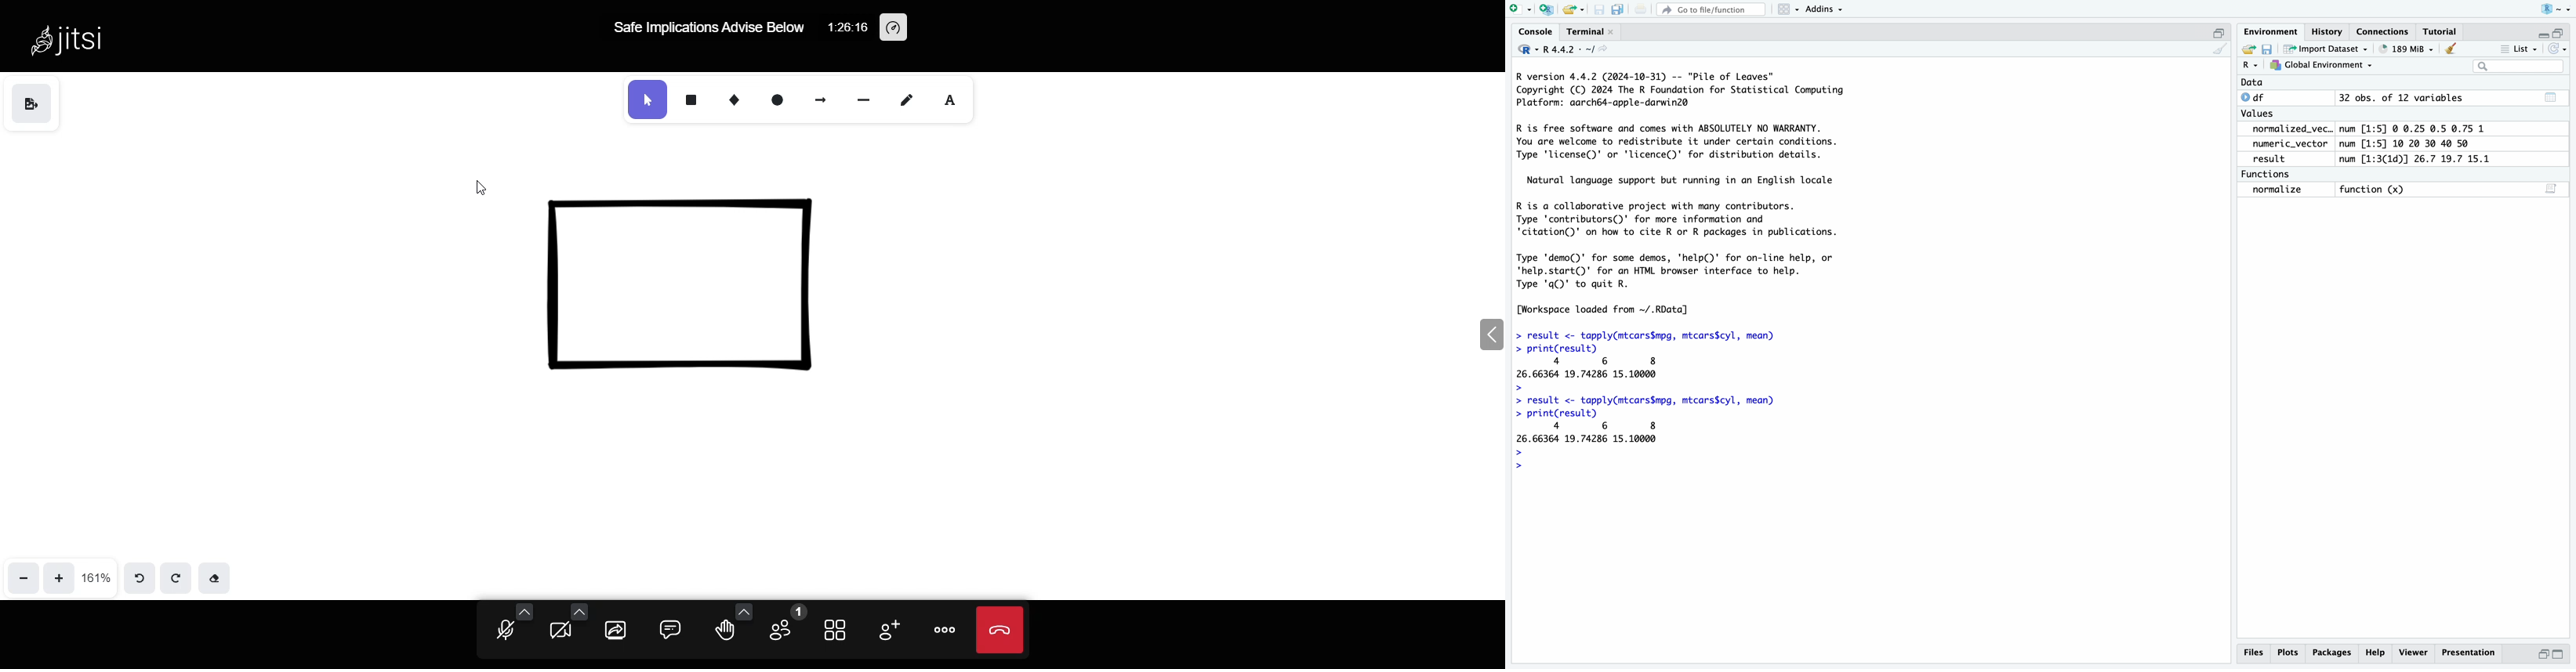 The image size is (2576, 672). Describe the element at coordinates (2543, 35) in the screenshot. I see `Hide` at that location.